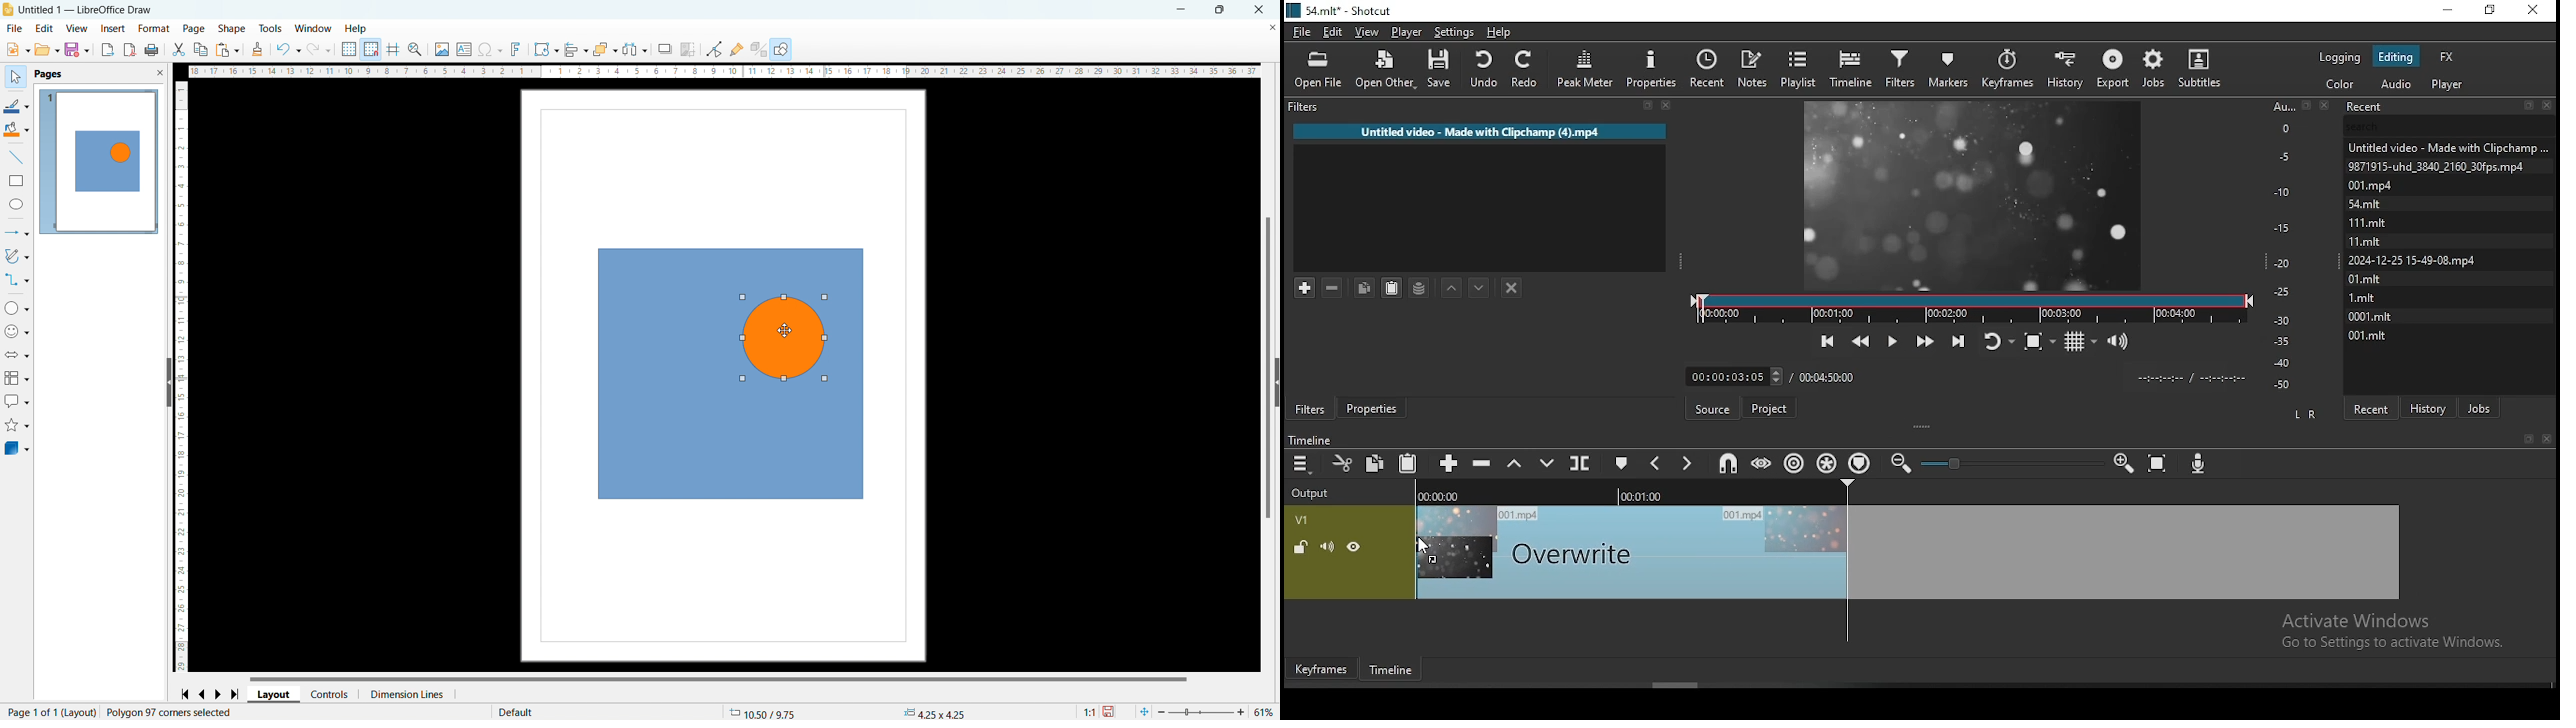  Describe the element at coordinates (17, 256) in the screenshot. I see `curves and polygons` at that location.